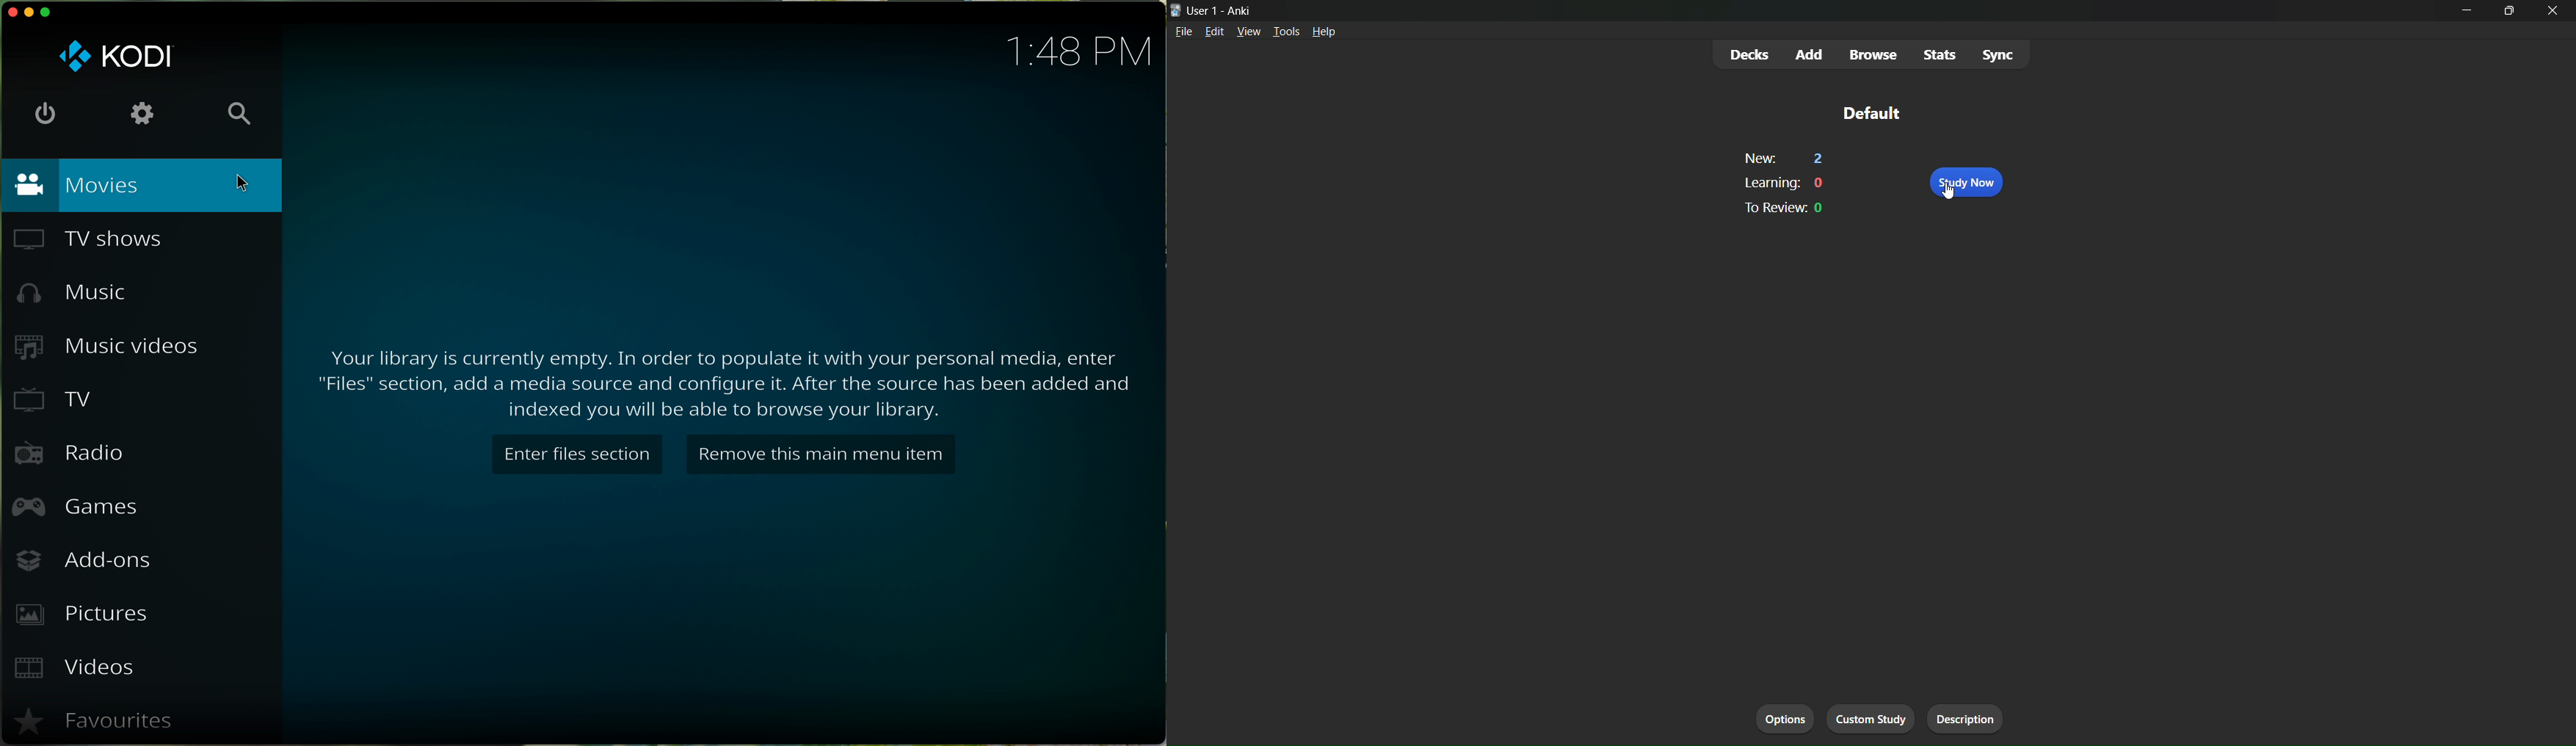 Image resolution: width=2576 pixels, height=756 pixels. What do you see at coordinates (726, 385) in the screenshot?
I see `text` at bounding box center [726, 385].